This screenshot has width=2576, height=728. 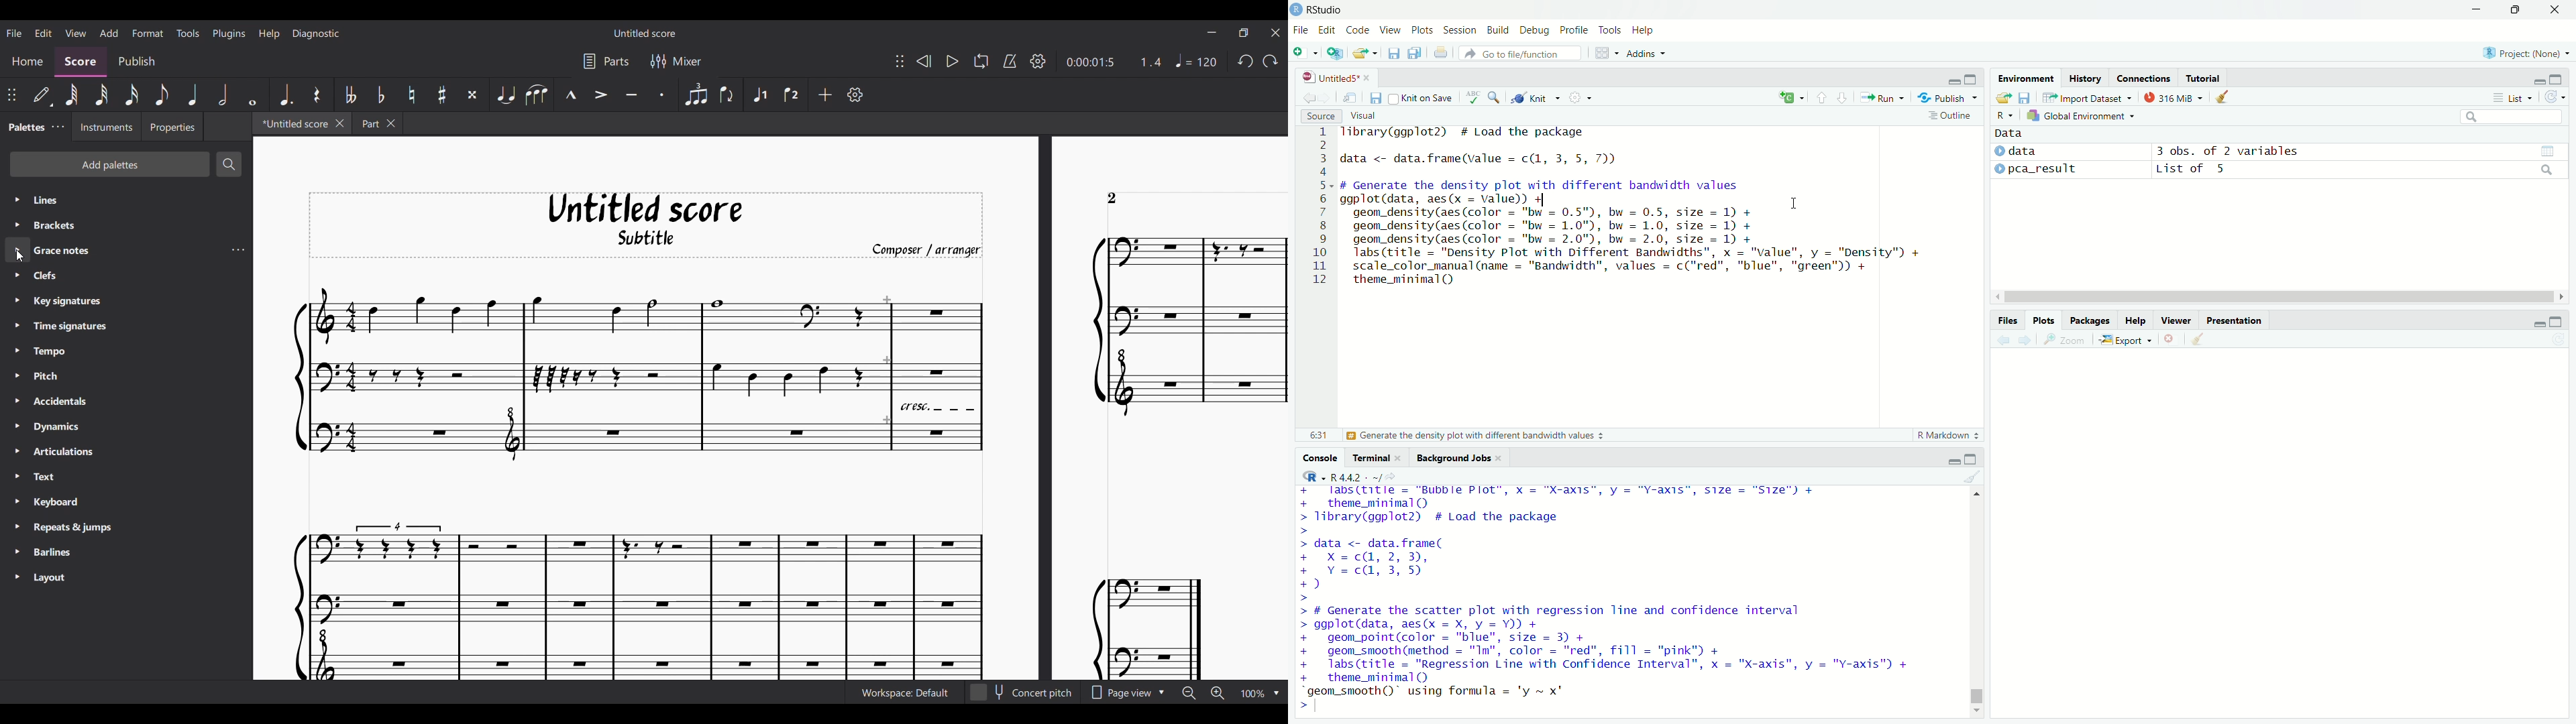 I want to click on R Markdown, so click(x=1950, y=435).